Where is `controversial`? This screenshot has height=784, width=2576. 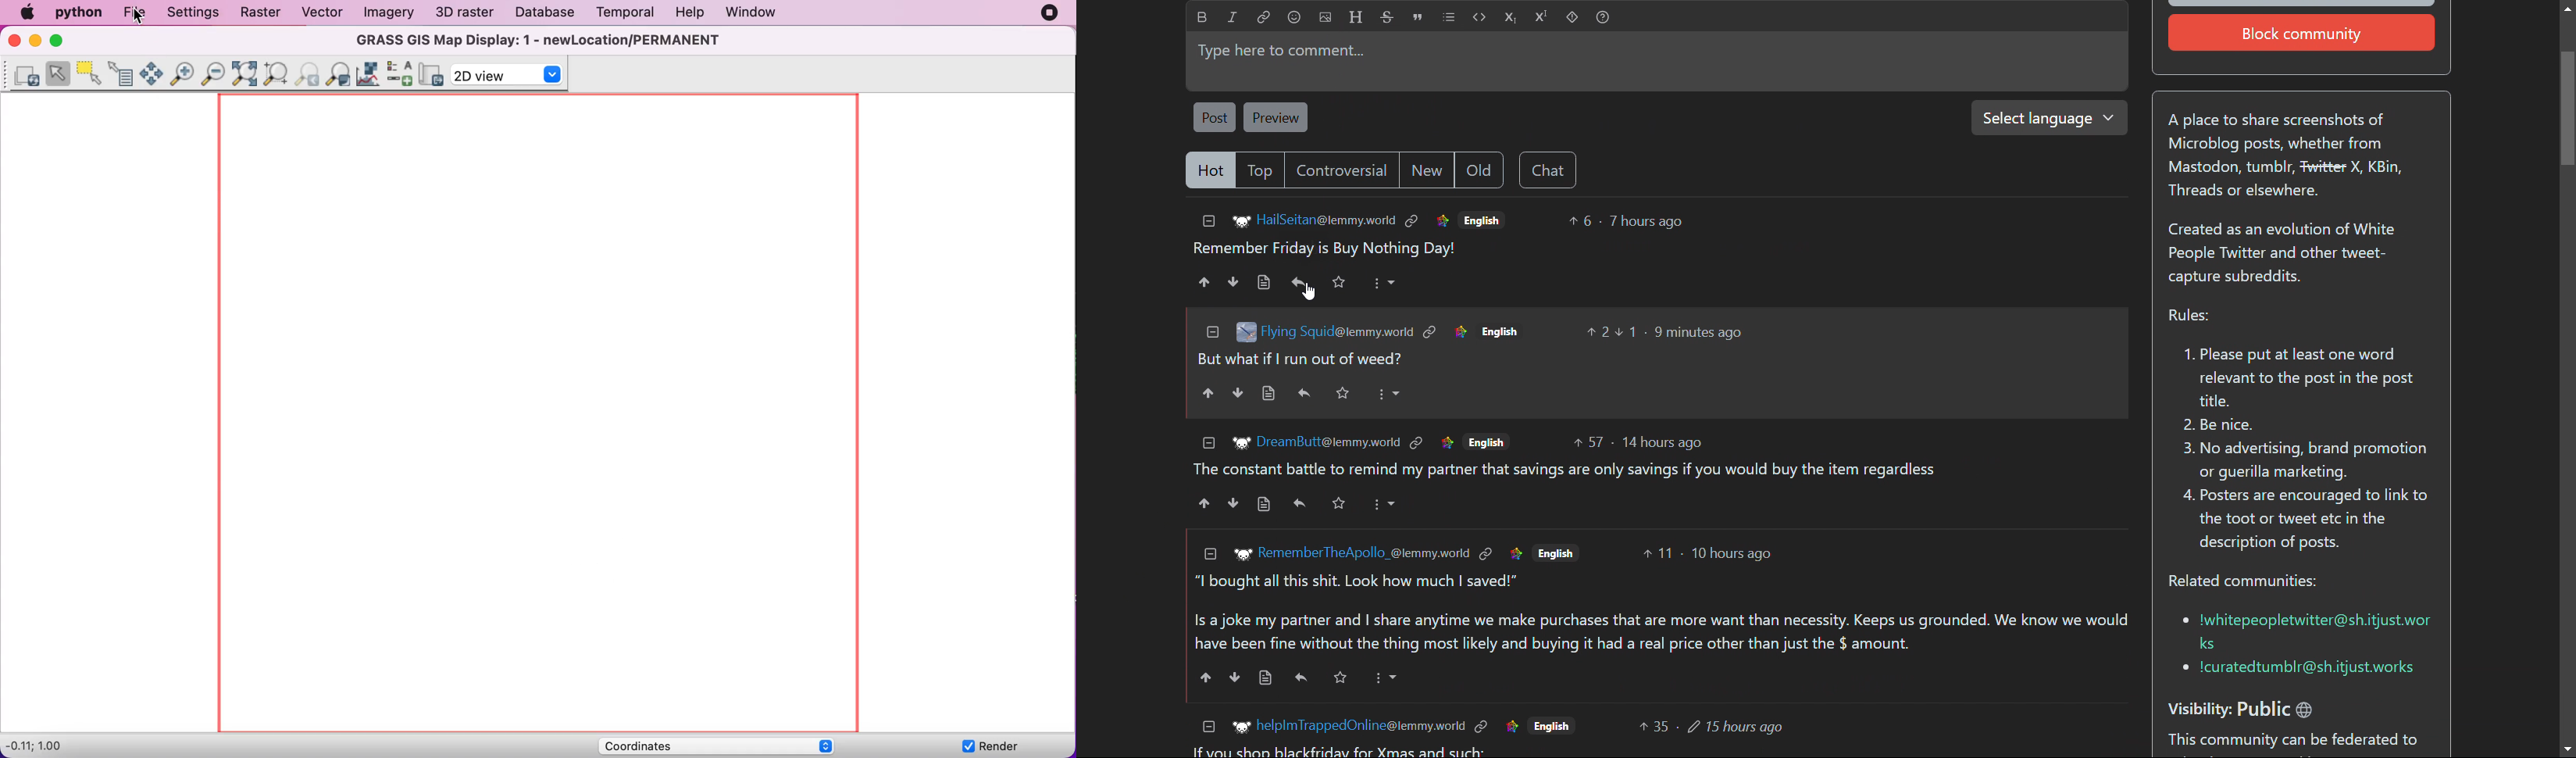 controversial is located at coordinates (1343, 170).